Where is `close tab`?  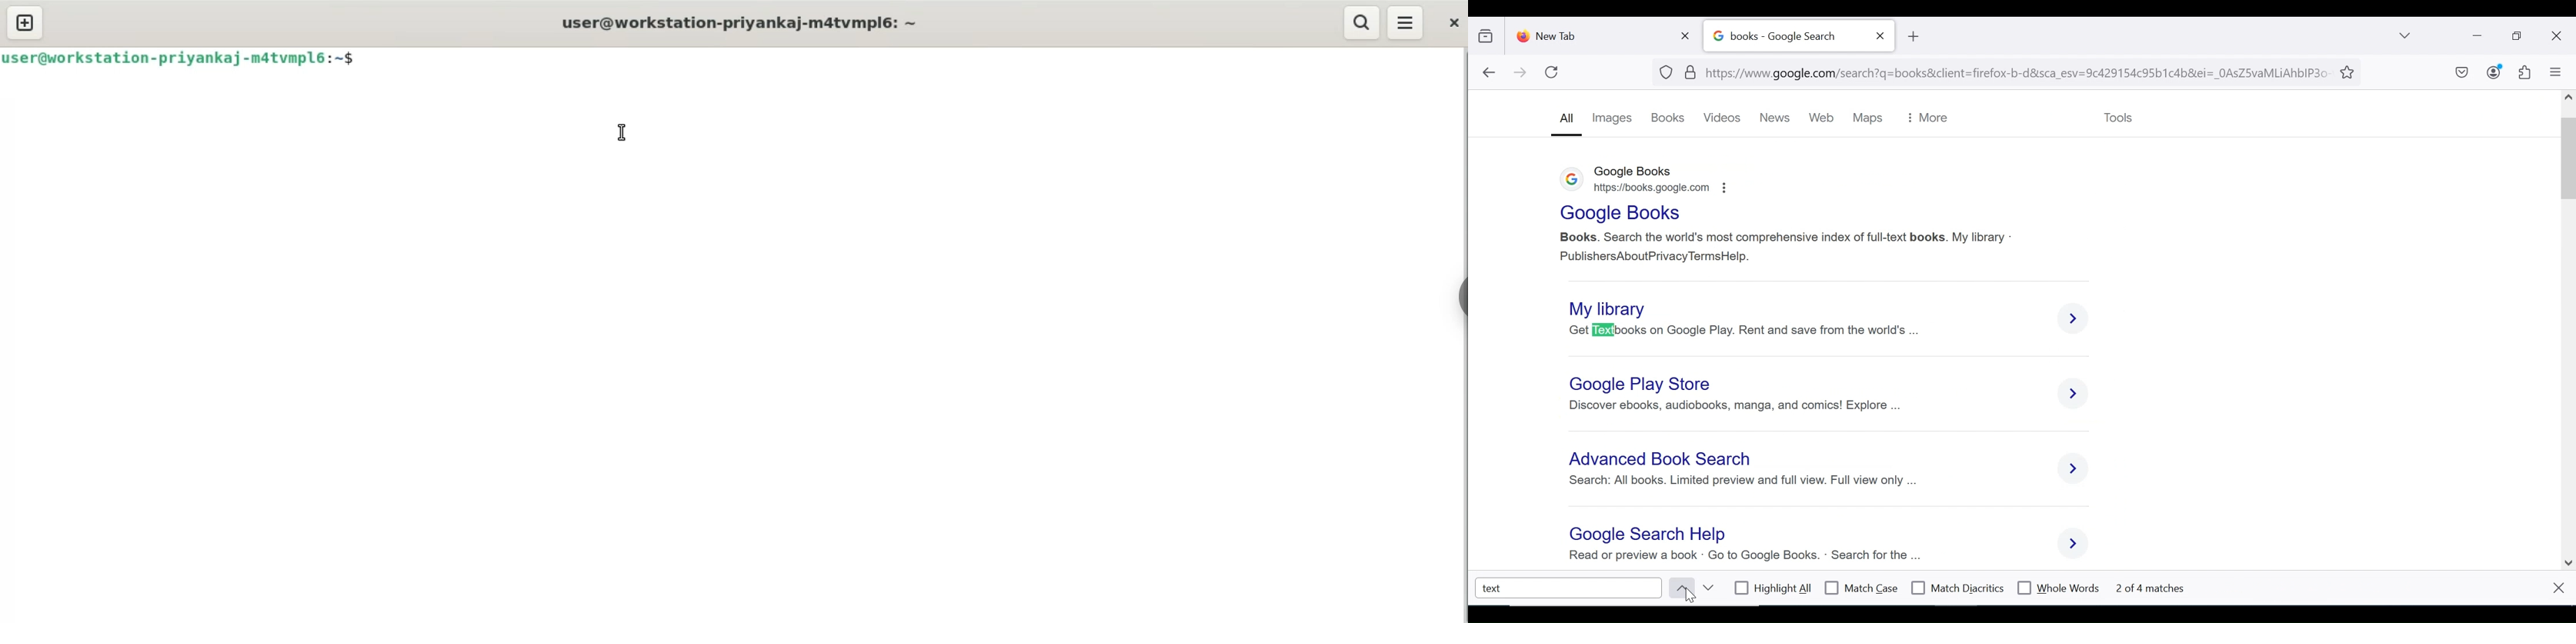
close tab is located at coordinates (1881, 36).